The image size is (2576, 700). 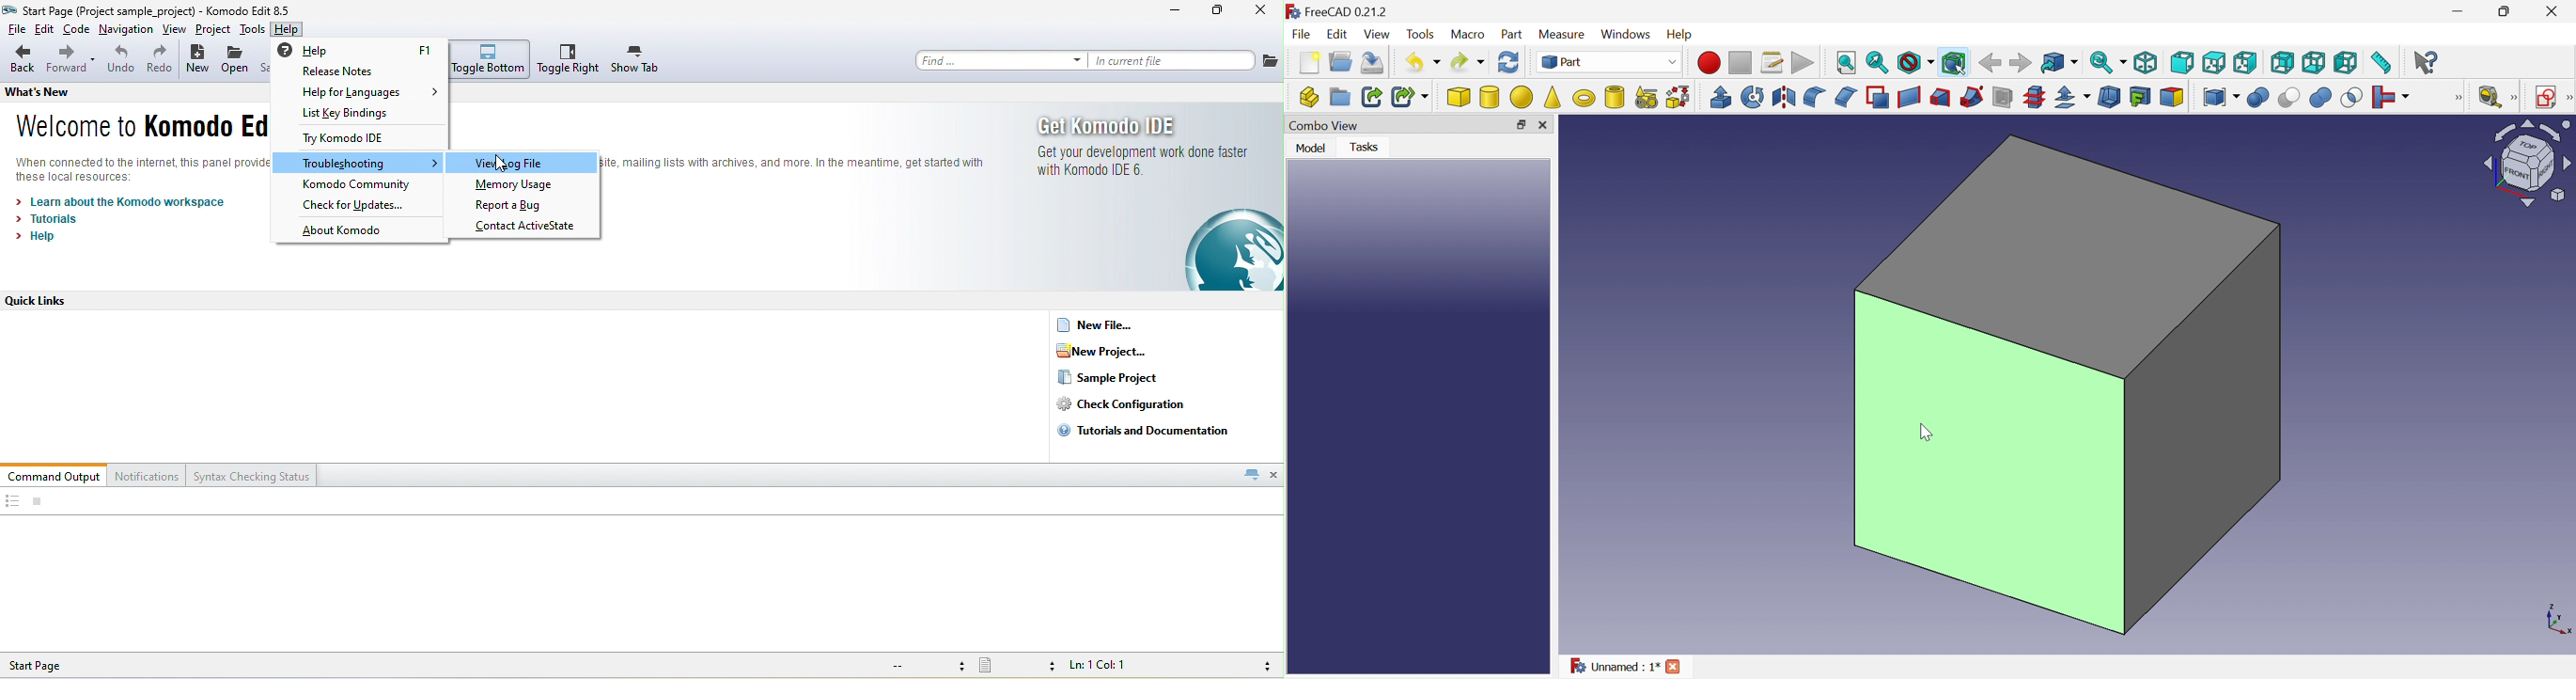 I want to click on notifications, so click(x=148, y=475).